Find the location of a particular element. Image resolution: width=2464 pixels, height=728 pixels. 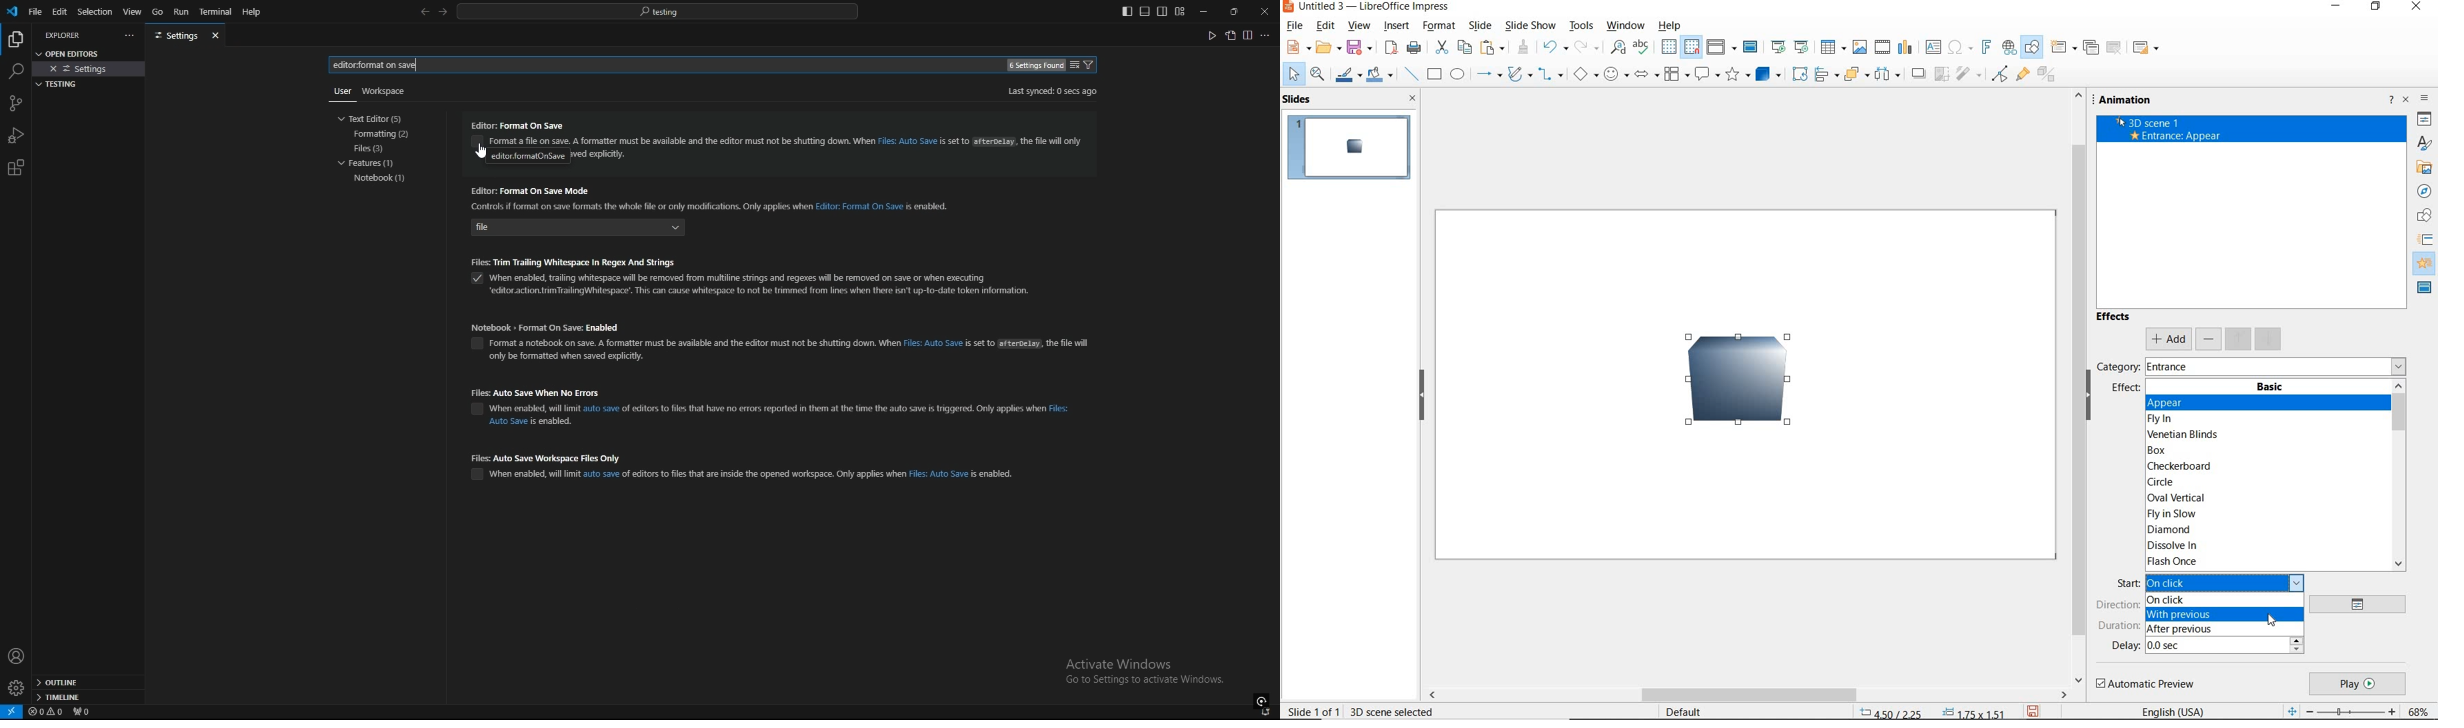

typing cursor is located at coordinates (416, 66).